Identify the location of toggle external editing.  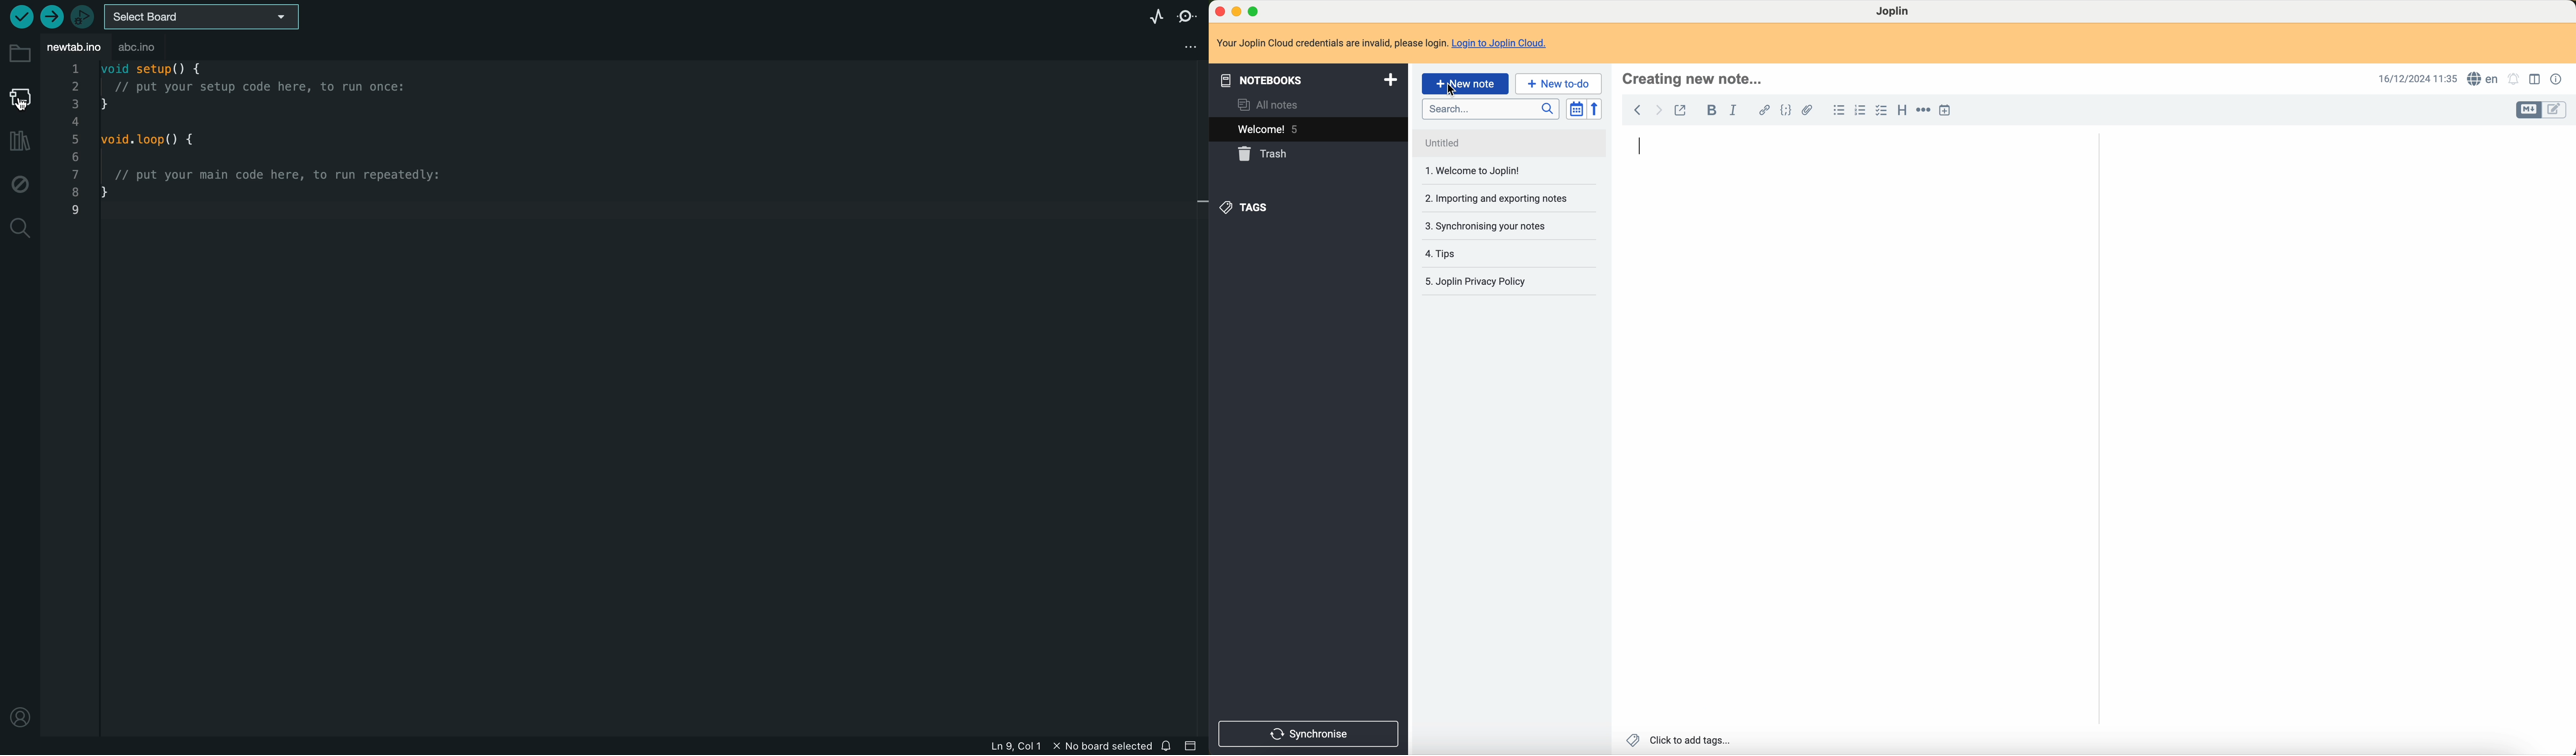
(1684, 111).